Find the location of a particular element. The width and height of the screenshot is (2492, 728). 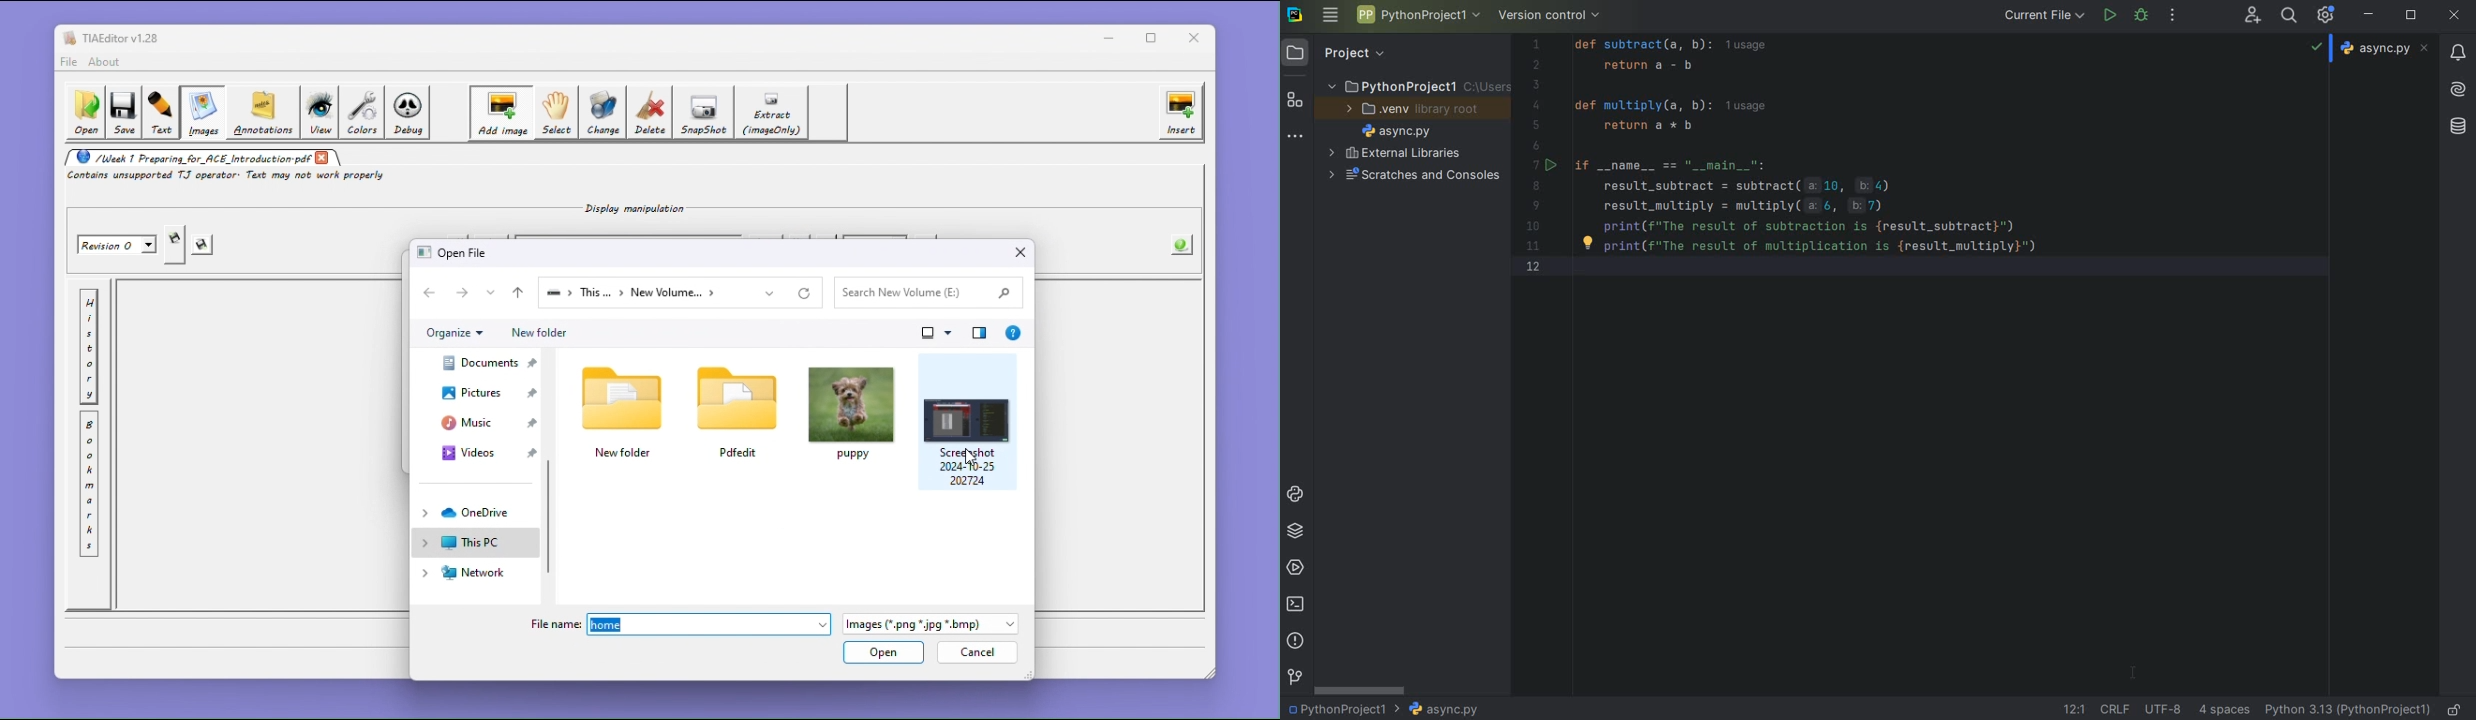

close is located at coordinates (1021, 253).